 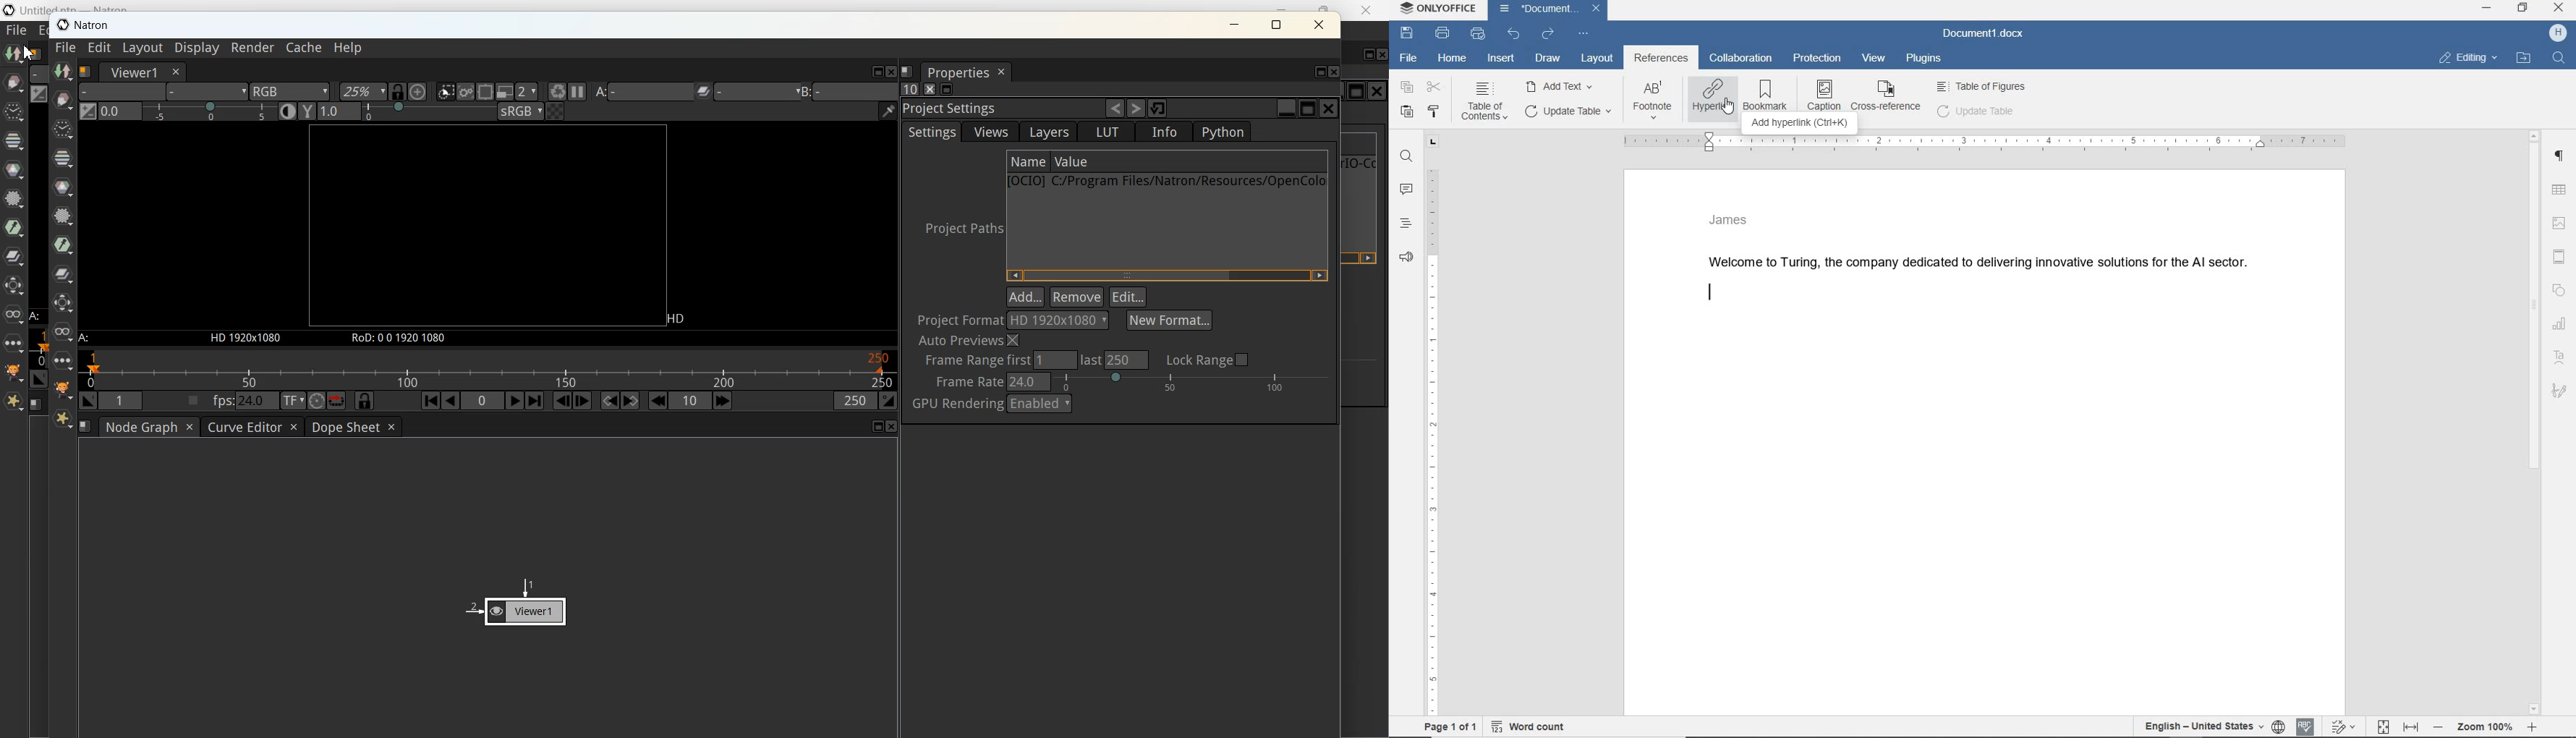 I want to click on references, so click(x=1661, y=59).